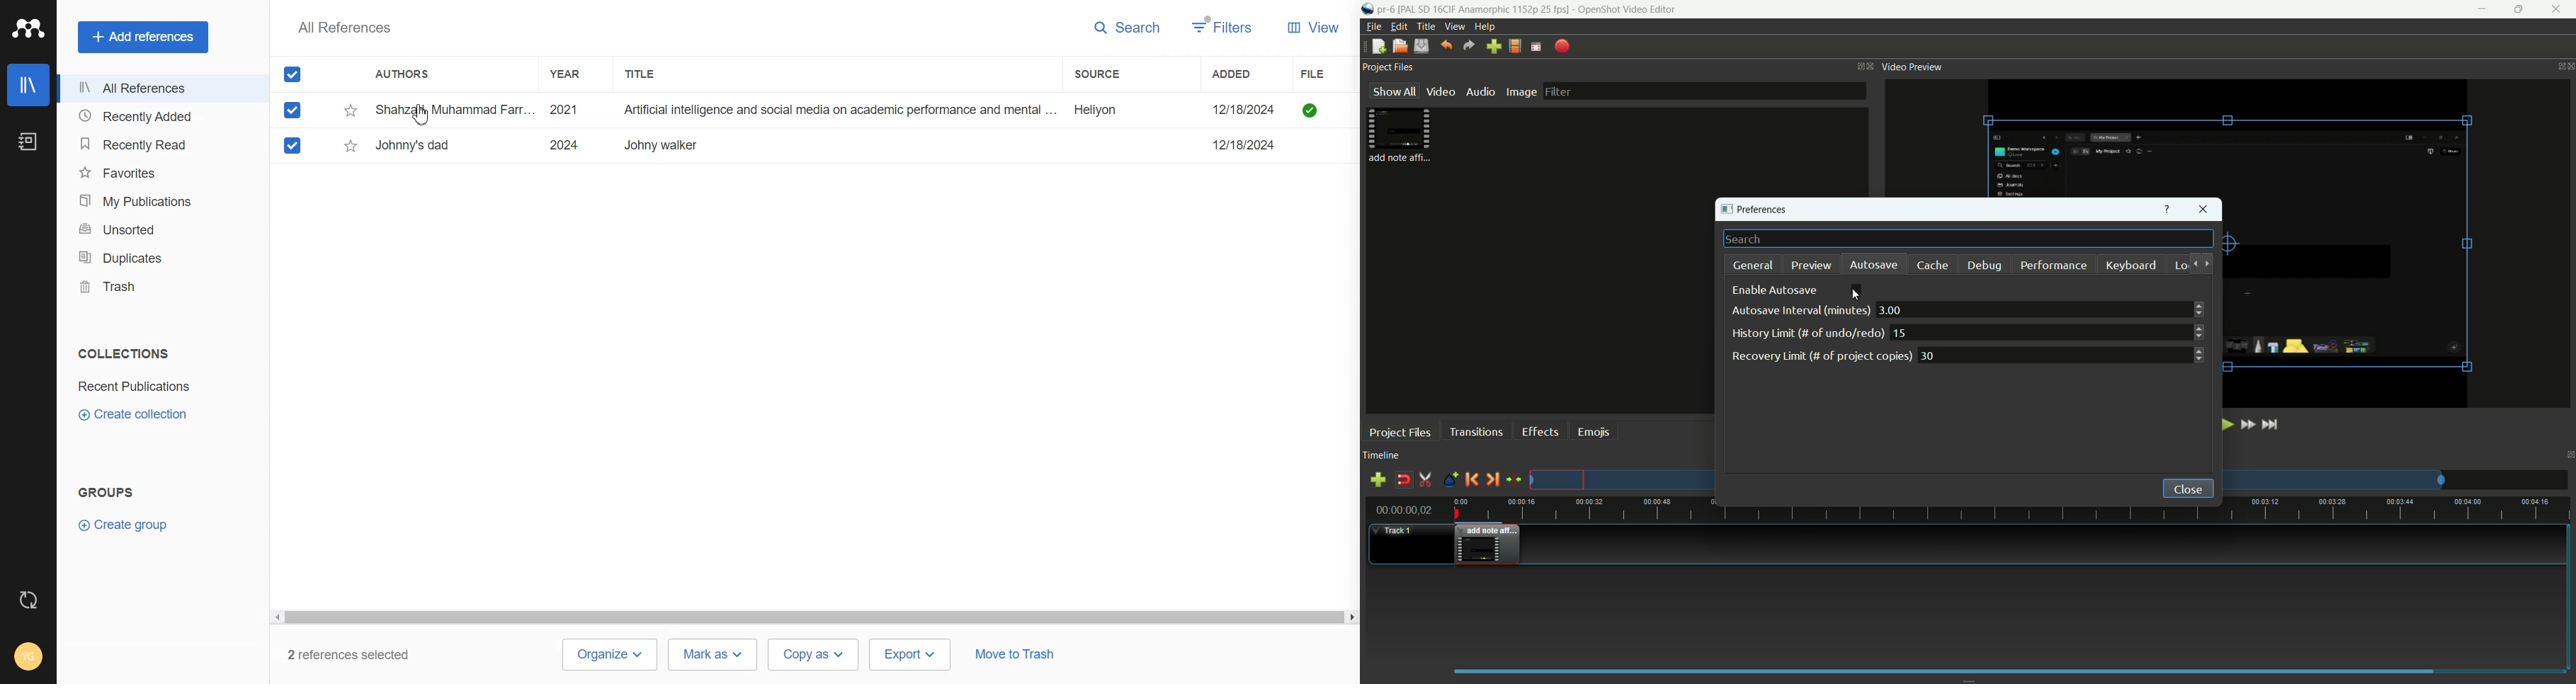 The width and height of the screenshot is (2576, 700). What do you see at coordinates (1381, 454) in the screenshot?
I see `timeline` at bounding box center [1381, 454].